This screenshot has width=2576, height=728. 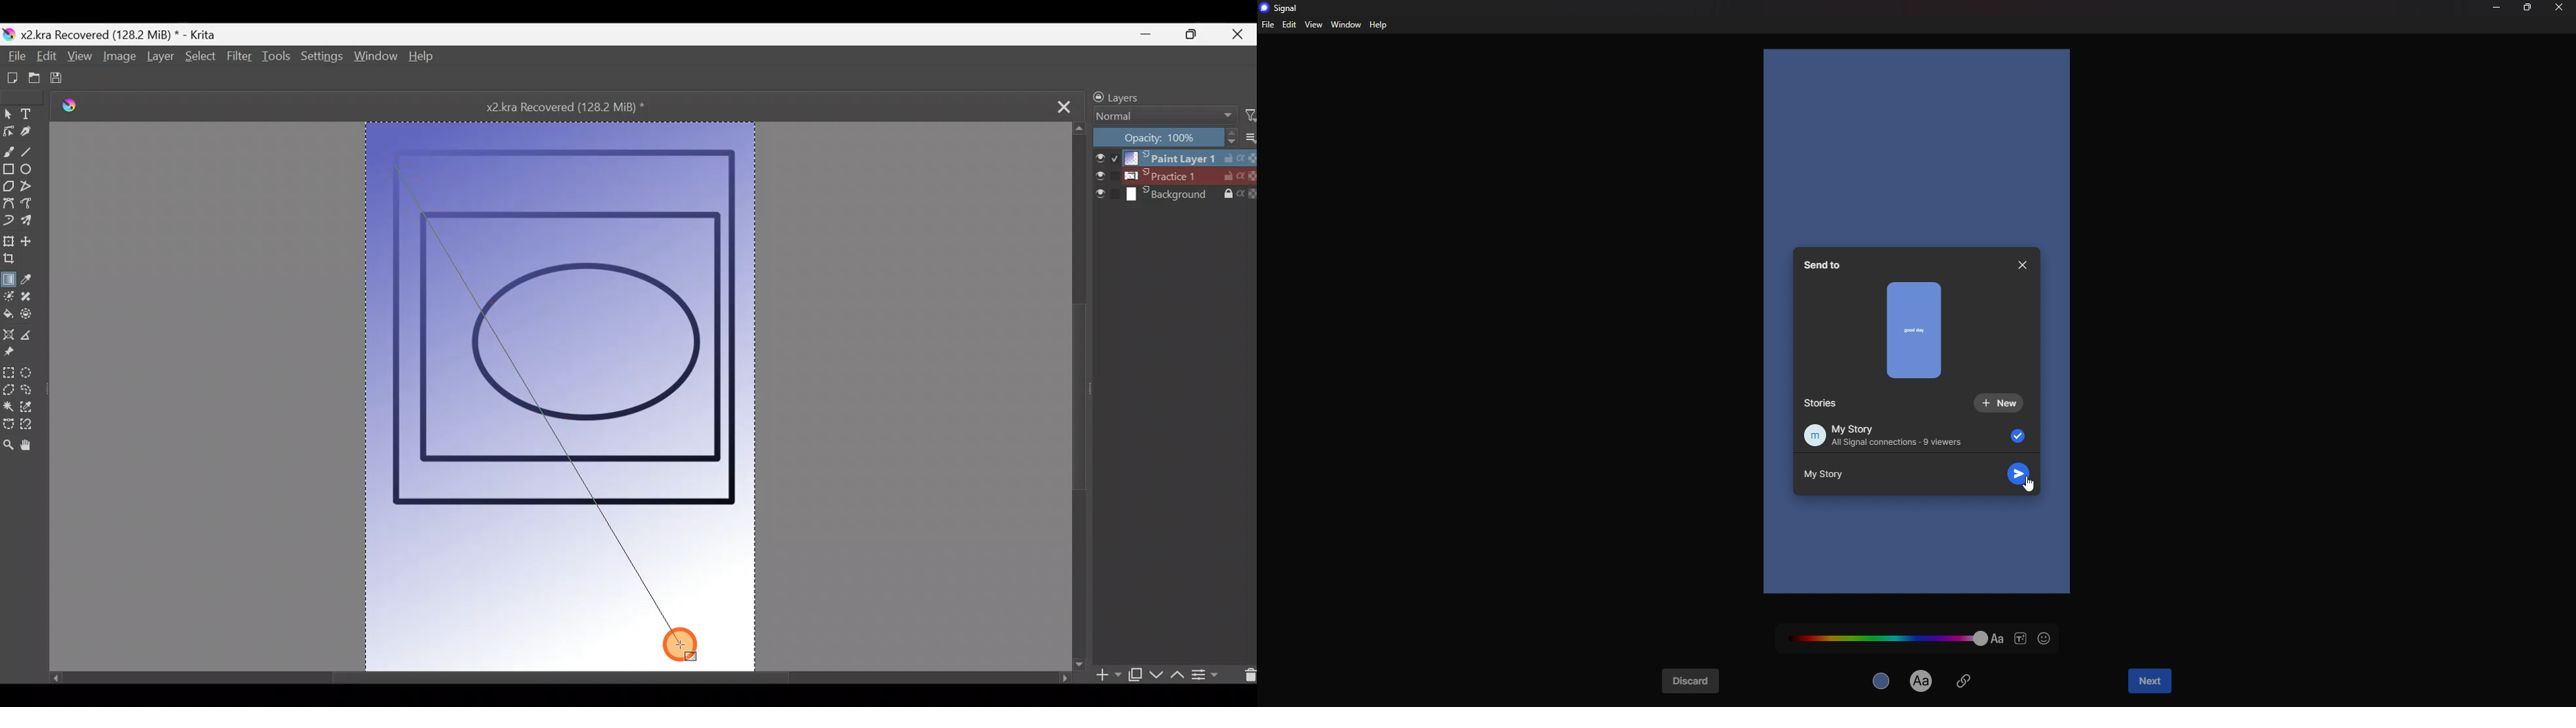 What do you see at coordinates (2046, 639) in the screenshot?
I see `emoji` at bounding box center [2046, 639].